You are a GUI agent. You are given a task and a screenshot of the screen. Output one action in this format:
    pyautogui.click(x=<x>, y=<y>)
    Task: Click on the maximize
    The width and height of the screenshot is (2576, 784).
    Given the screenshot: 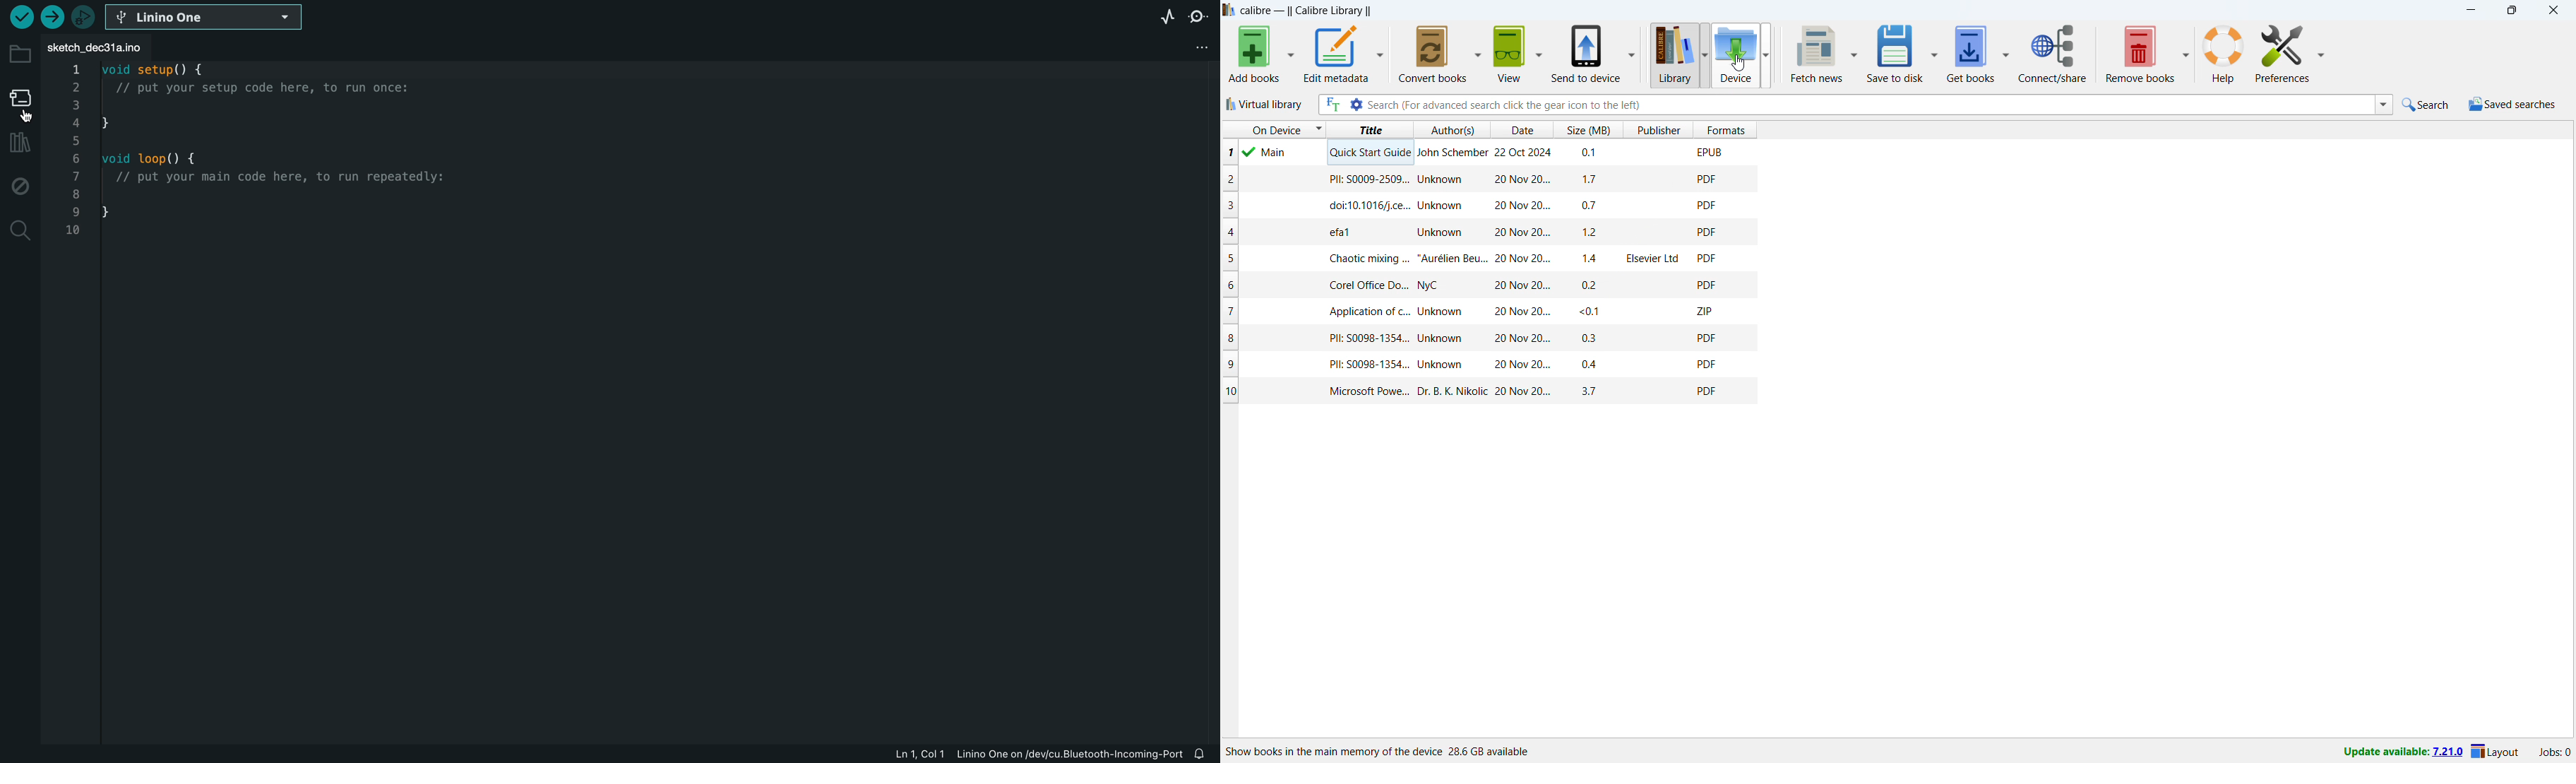 What is the action you would take?
    pyautogui.click(x=2510, y=11)
    